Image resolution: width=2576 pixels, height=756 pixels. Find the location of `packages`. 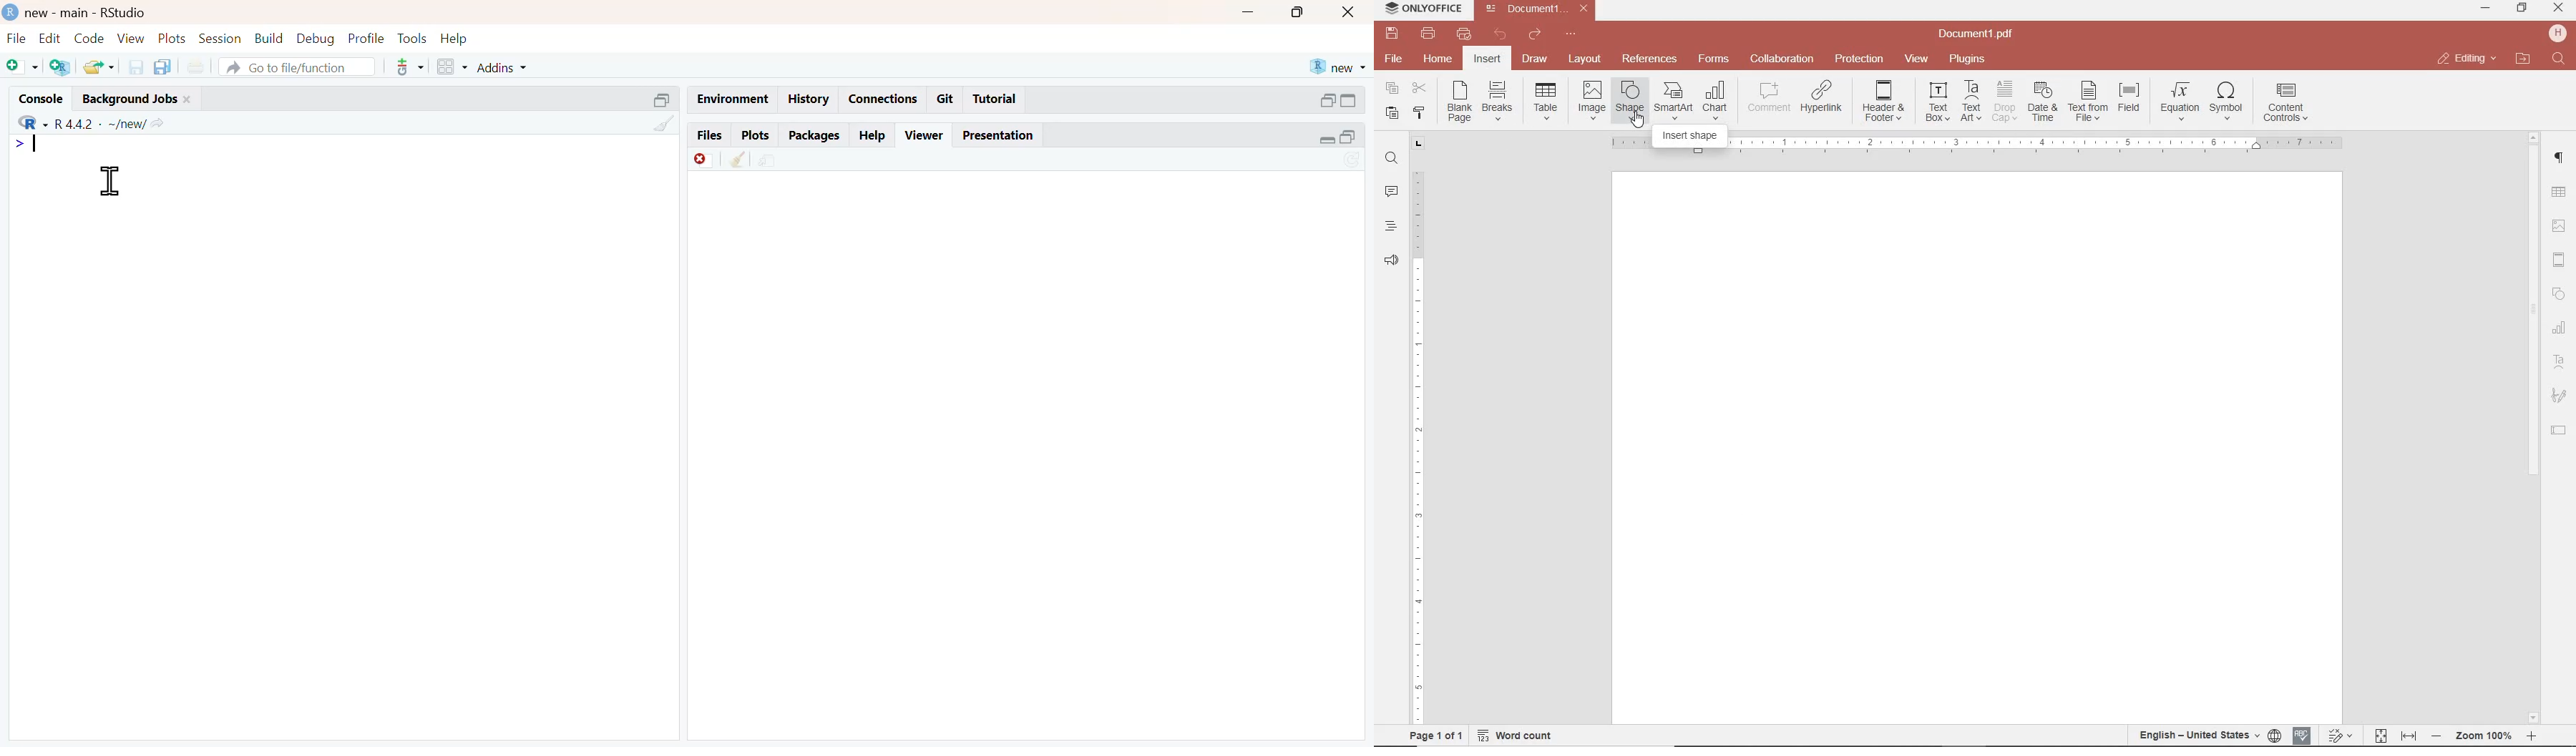

packages is located at coordinates (815, 136).